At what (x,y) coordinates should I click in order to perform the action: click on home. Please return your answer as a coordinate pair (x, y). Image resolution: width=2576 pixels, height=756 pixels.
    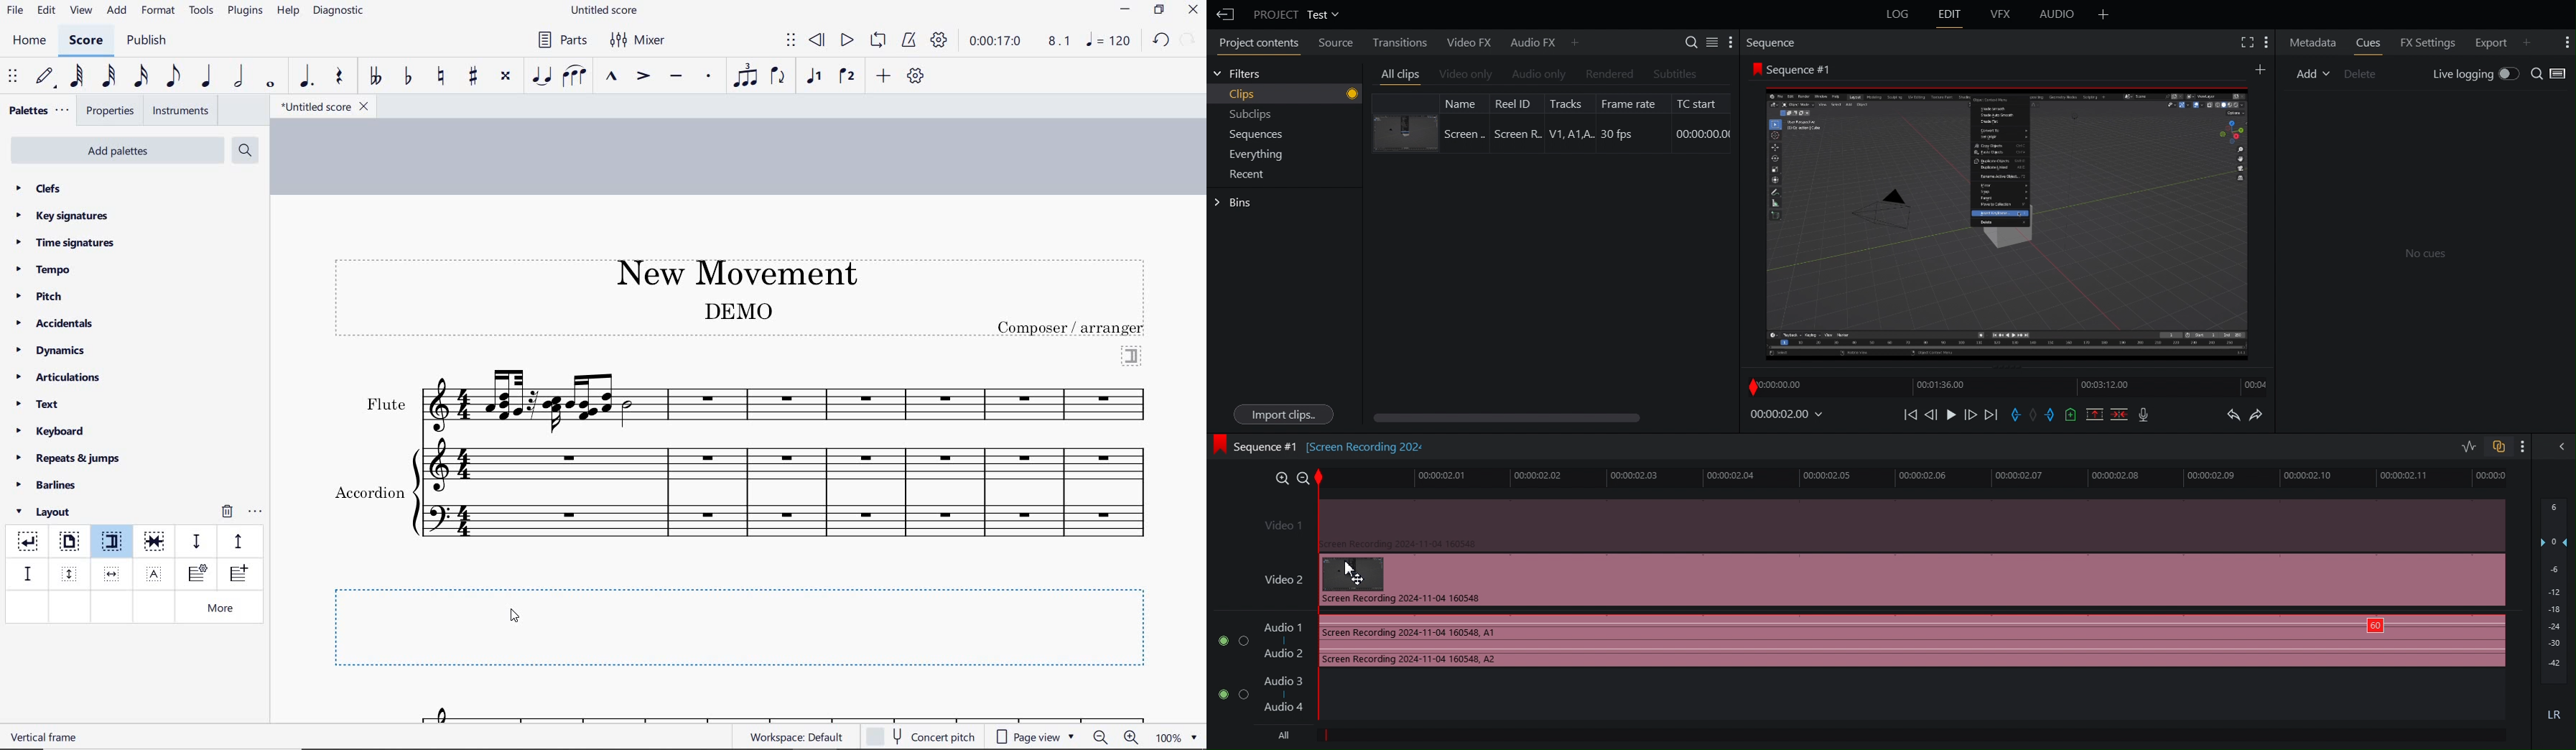
    Looking at the image, I should click on (29, 40).